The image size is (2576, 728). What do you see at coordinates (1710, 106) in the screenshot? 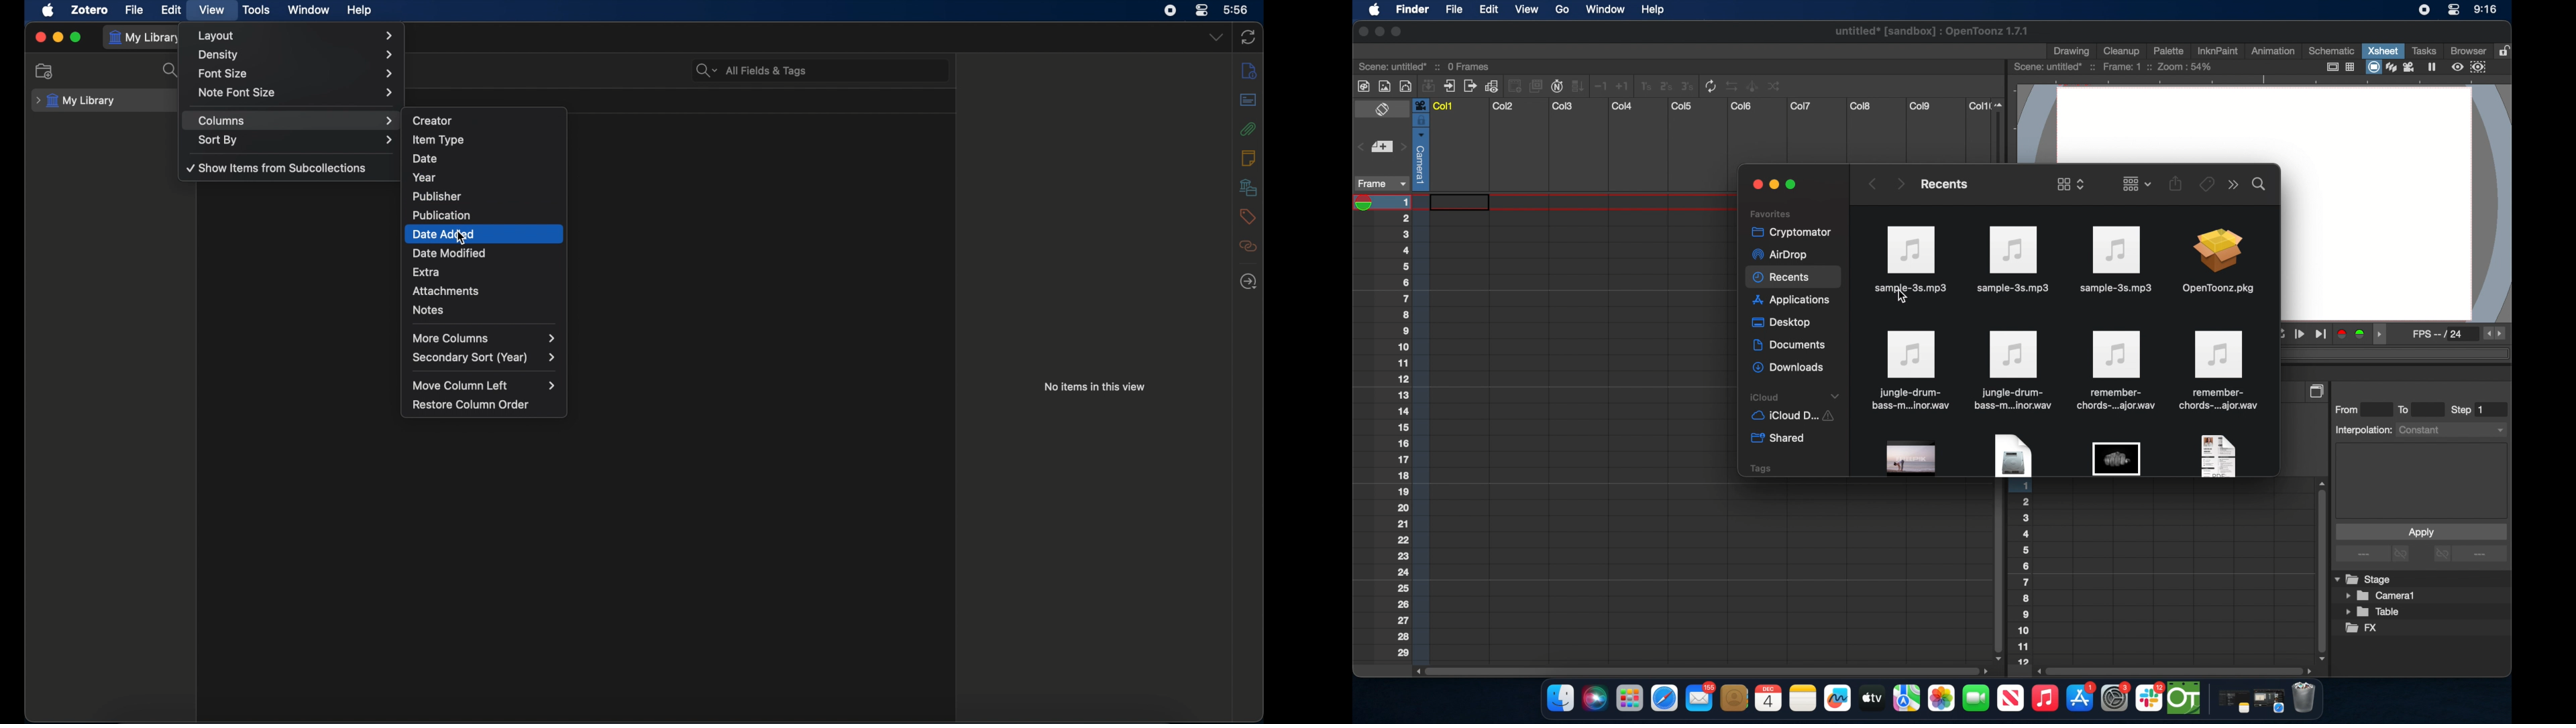
I see `columns` at bounding box center [1710, 106].